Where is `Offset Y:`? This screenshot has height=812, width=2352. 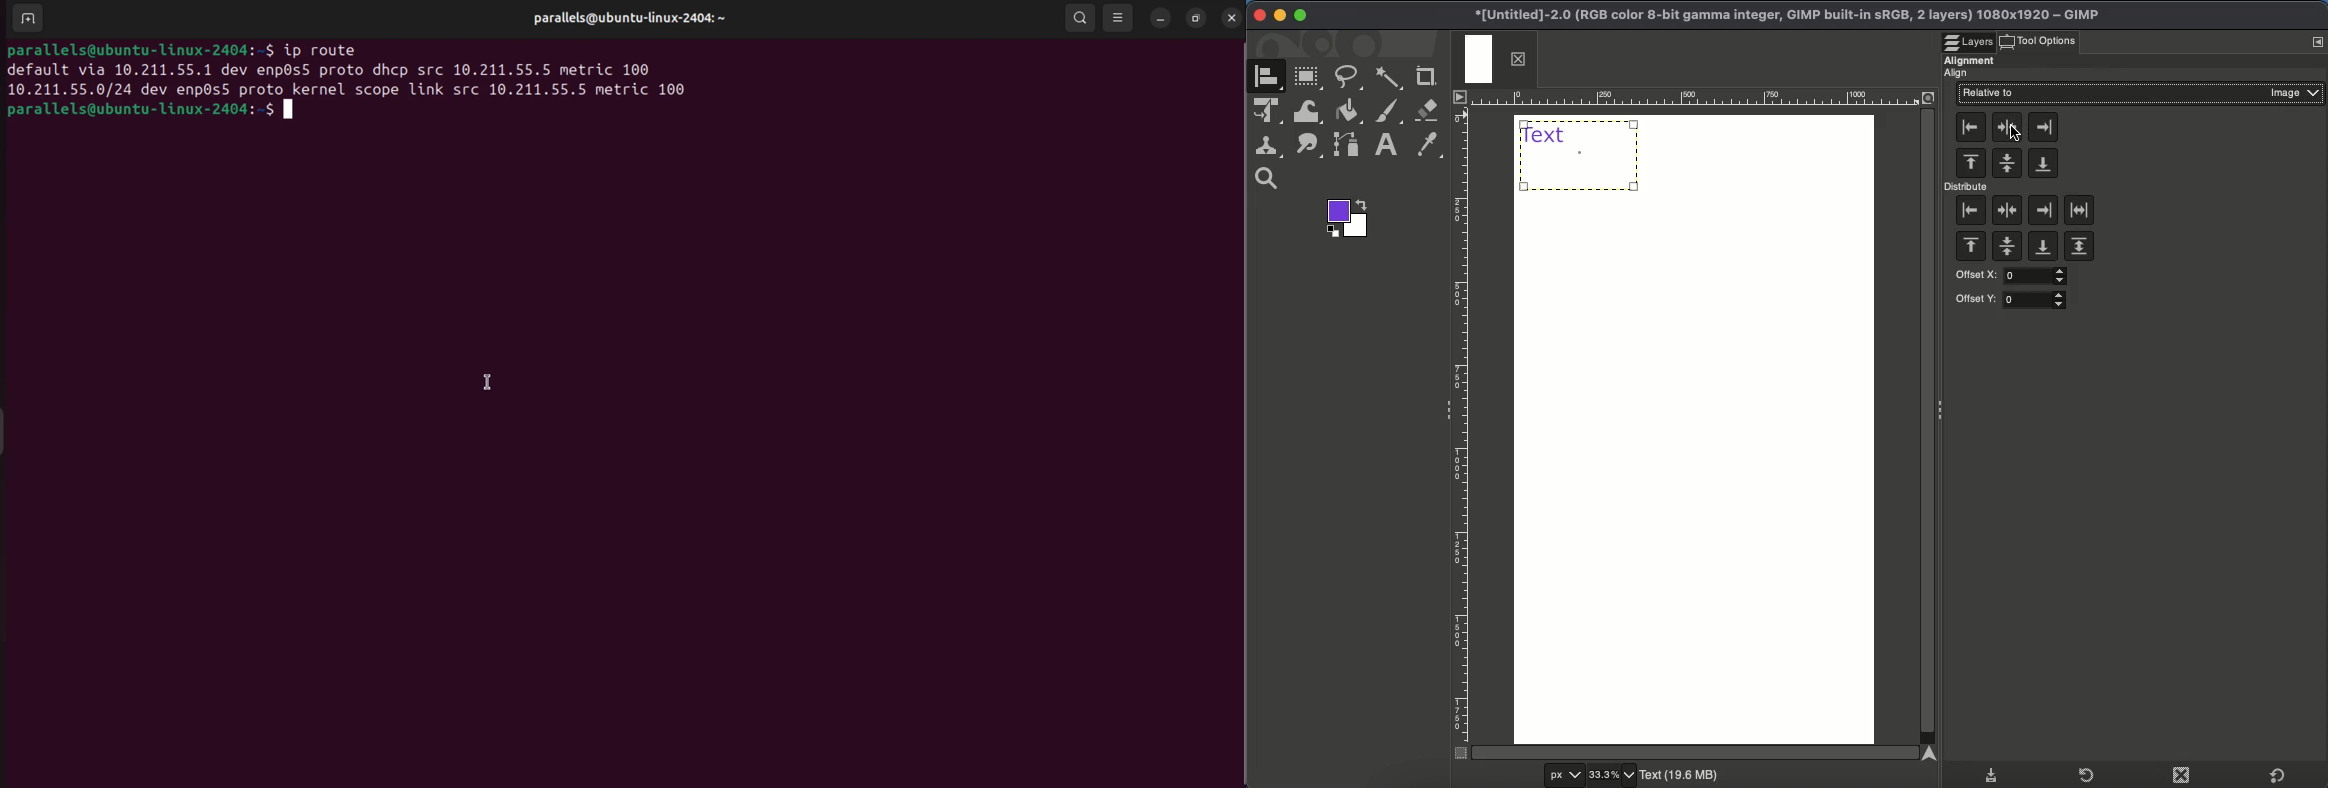 Offset Y: is located at coordinates (2012, 300).